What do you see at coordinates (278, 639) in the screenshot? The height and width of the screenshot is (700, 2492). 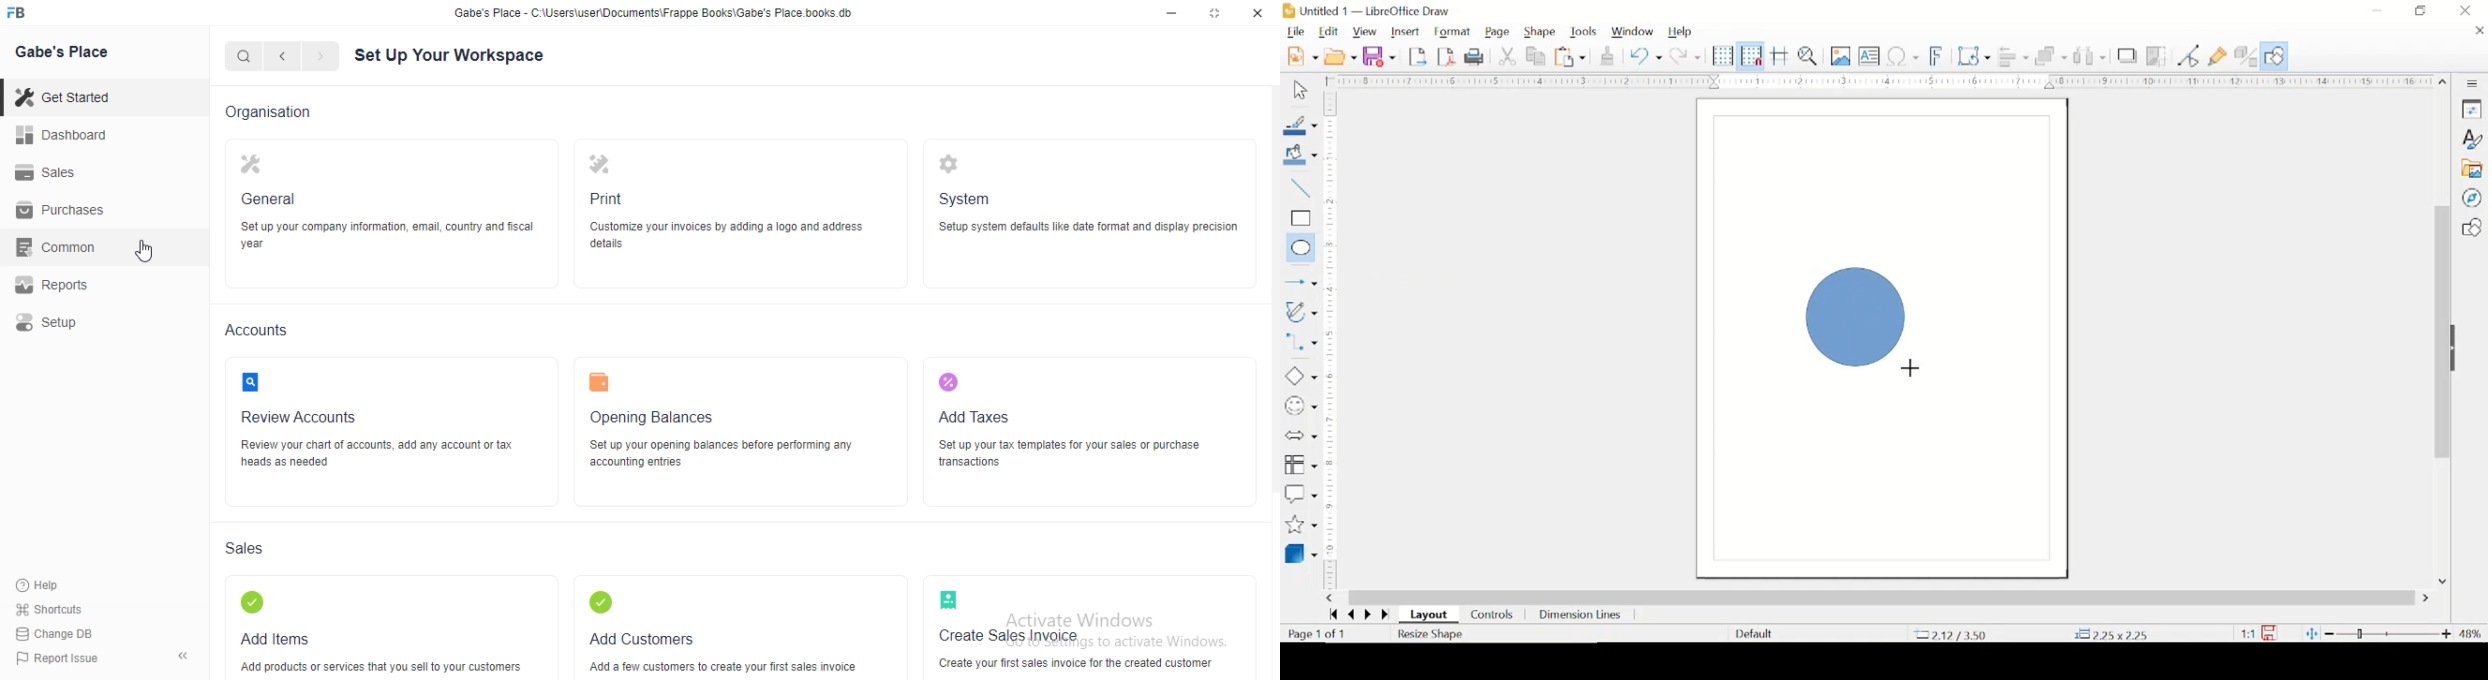 I see `Add Items` at bounding box center [278, 639].